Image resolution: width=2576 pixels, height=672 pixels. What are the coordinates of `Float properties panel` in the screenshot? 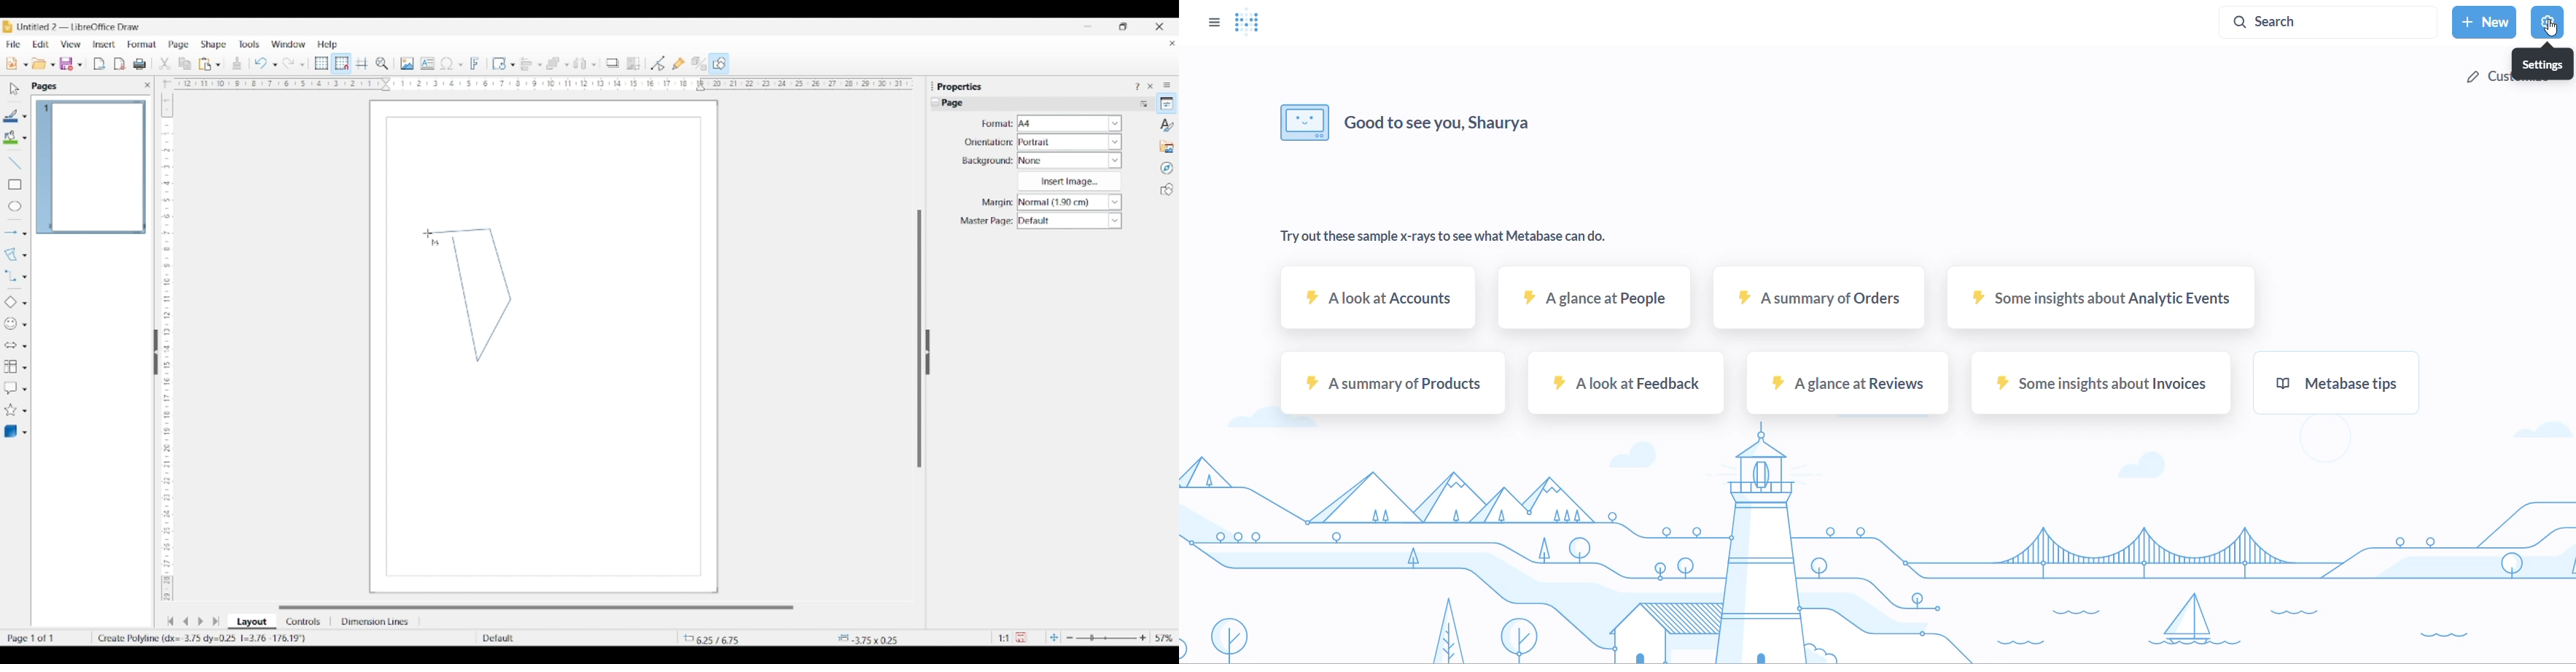 It's located at (933, 86).